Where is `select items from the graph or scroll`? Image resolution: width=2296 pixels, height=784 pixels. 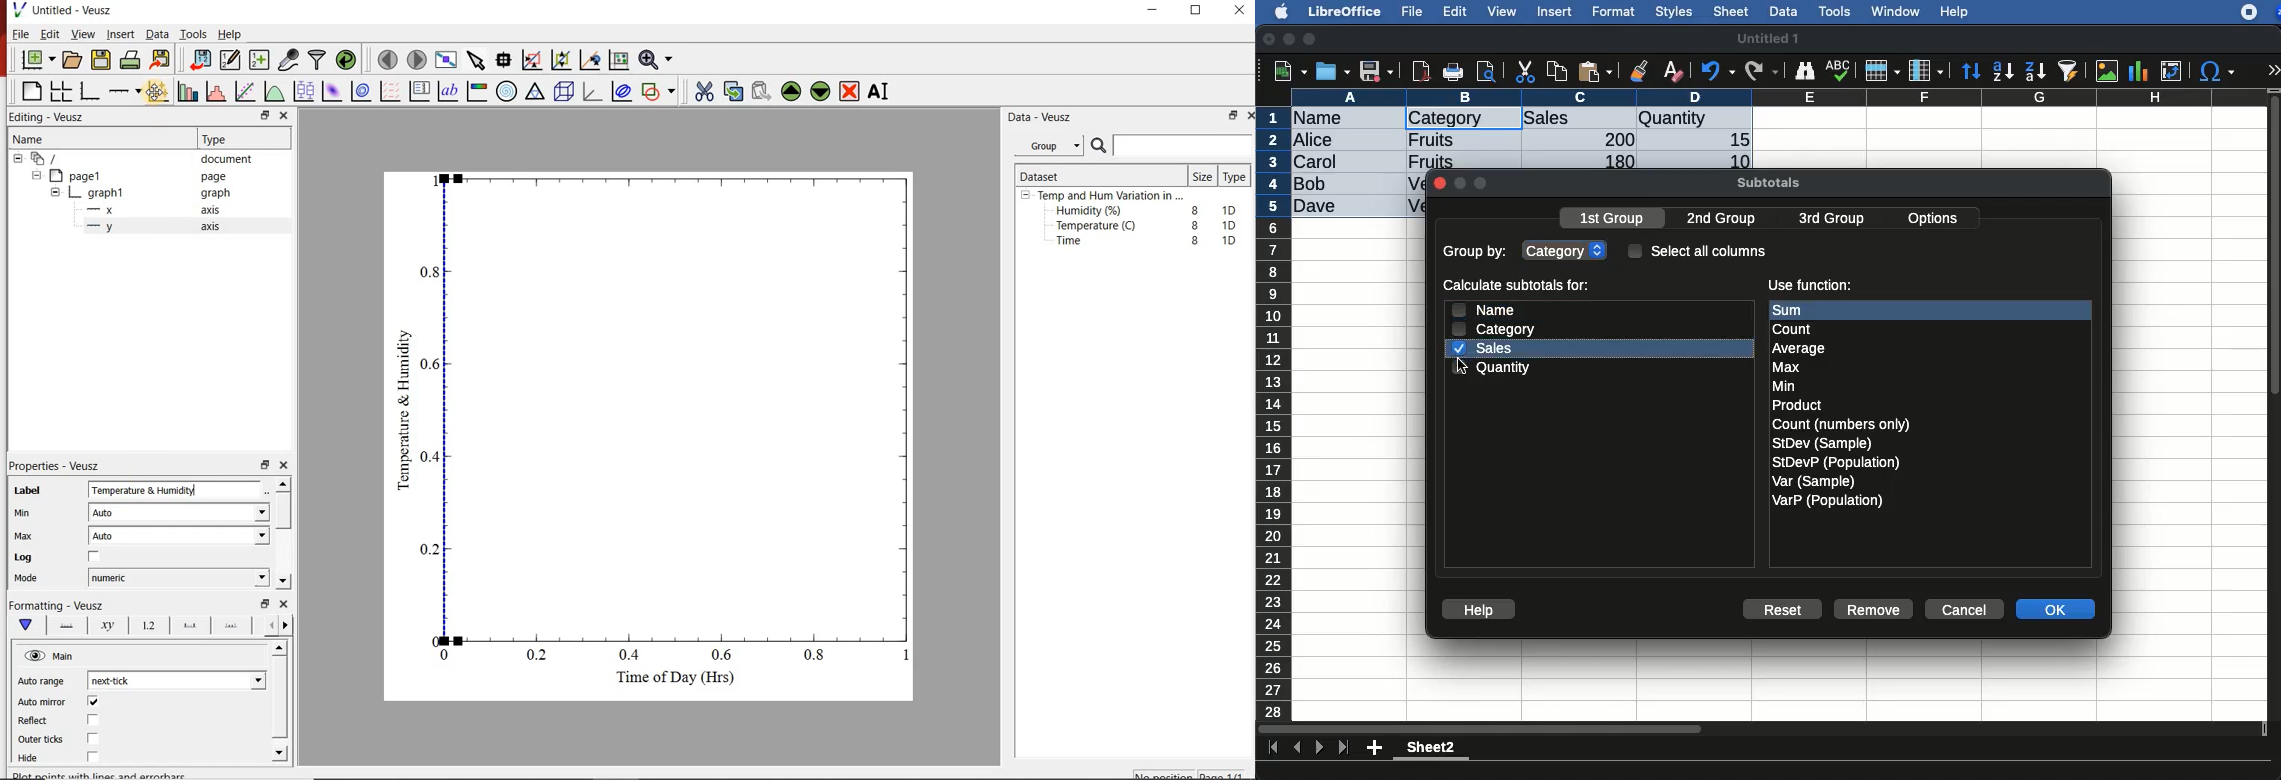
select items from the graph or scroll is located at coordinates (477, 62).